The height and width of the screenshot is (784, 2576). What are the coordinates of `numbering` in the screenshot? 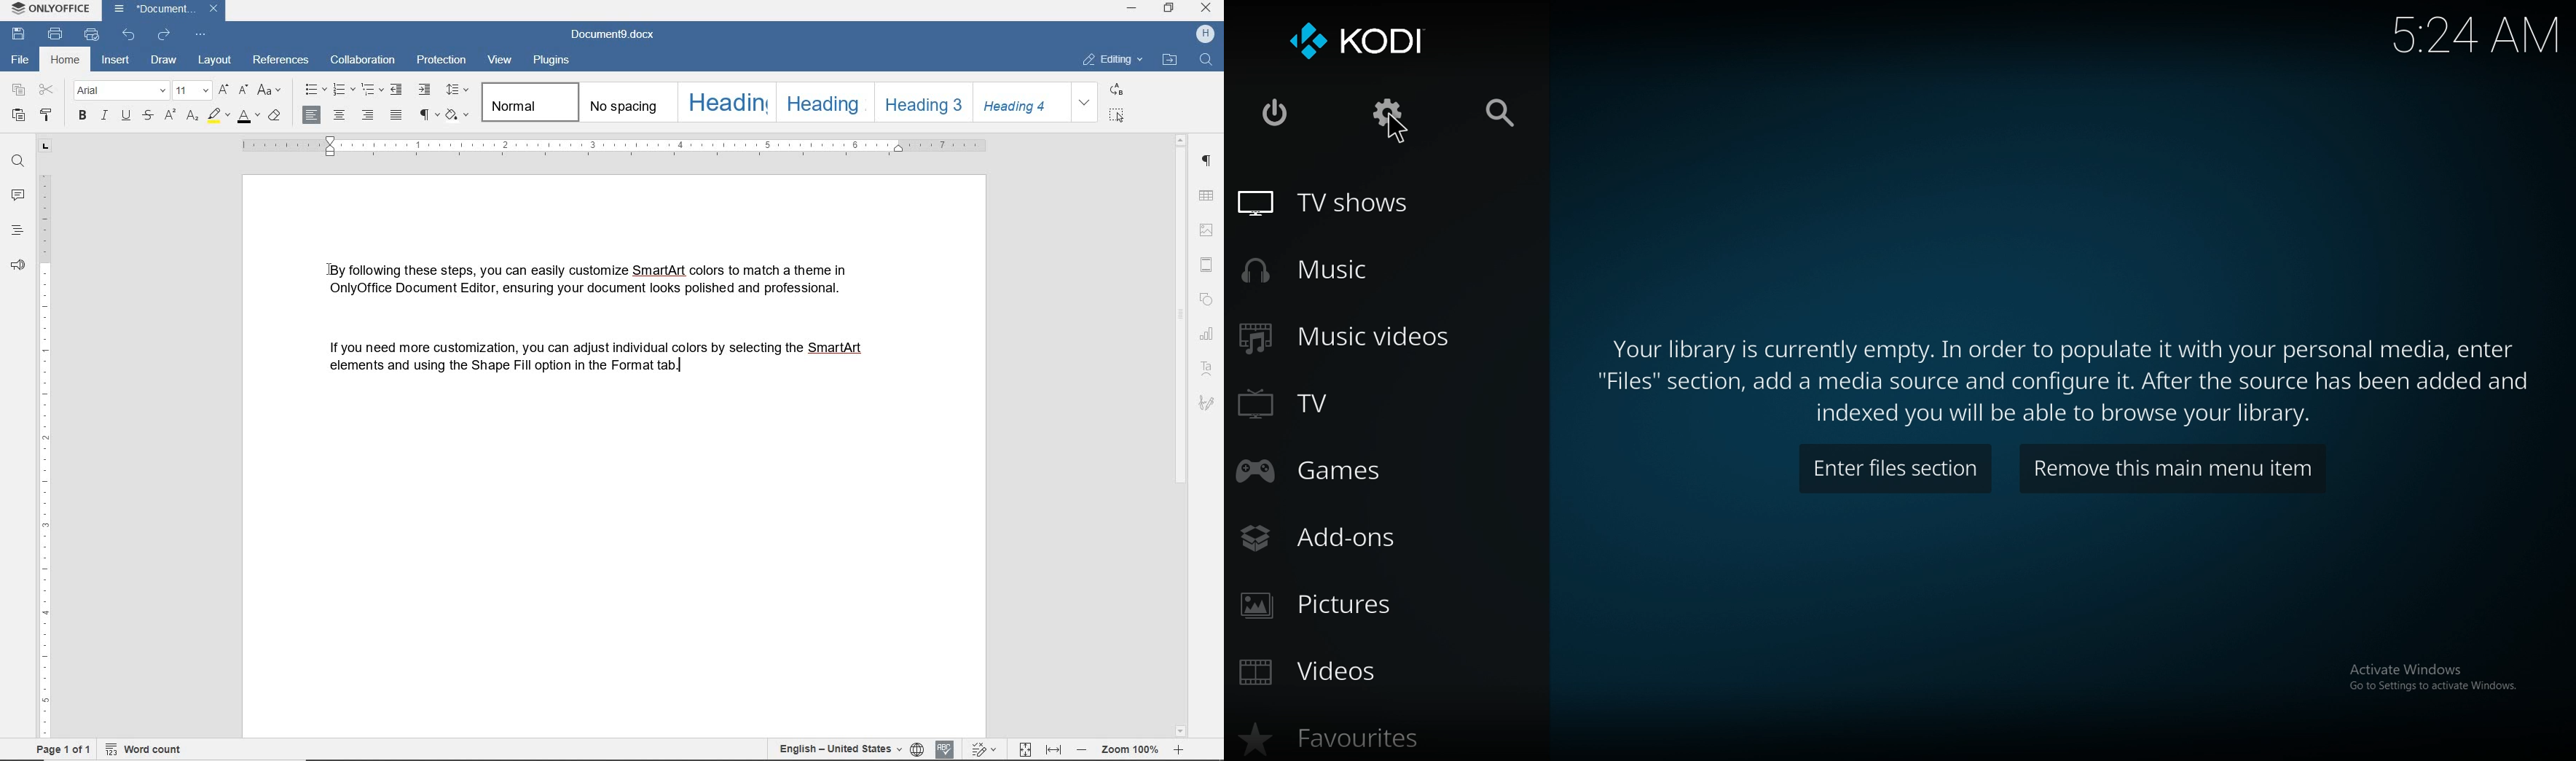 It's located at (340, 87).